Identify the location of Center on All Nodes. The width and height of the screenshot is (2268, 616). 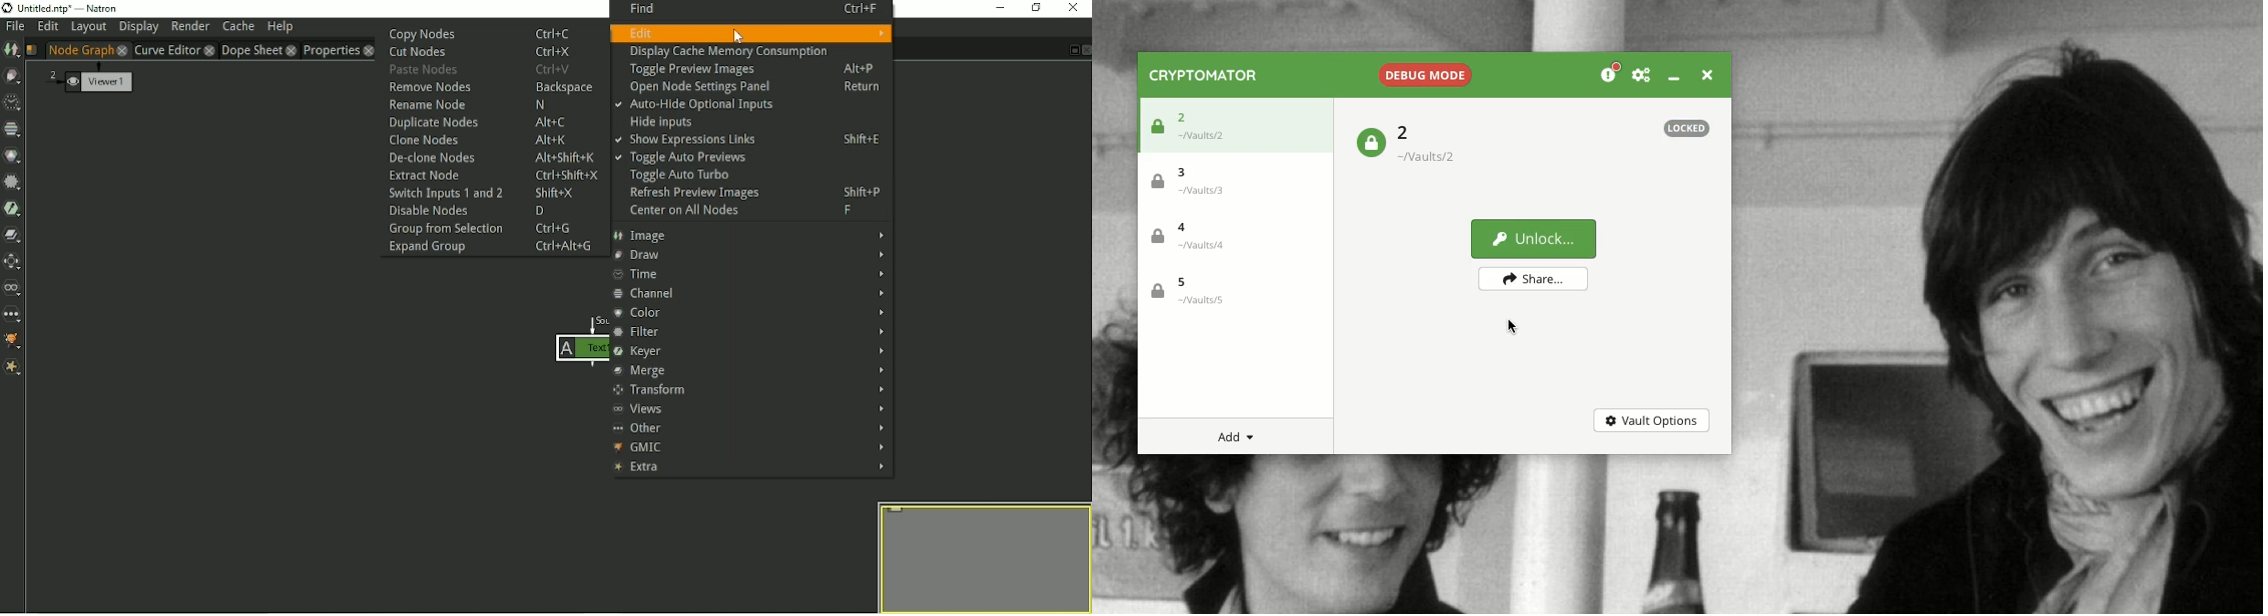
(741, 211).